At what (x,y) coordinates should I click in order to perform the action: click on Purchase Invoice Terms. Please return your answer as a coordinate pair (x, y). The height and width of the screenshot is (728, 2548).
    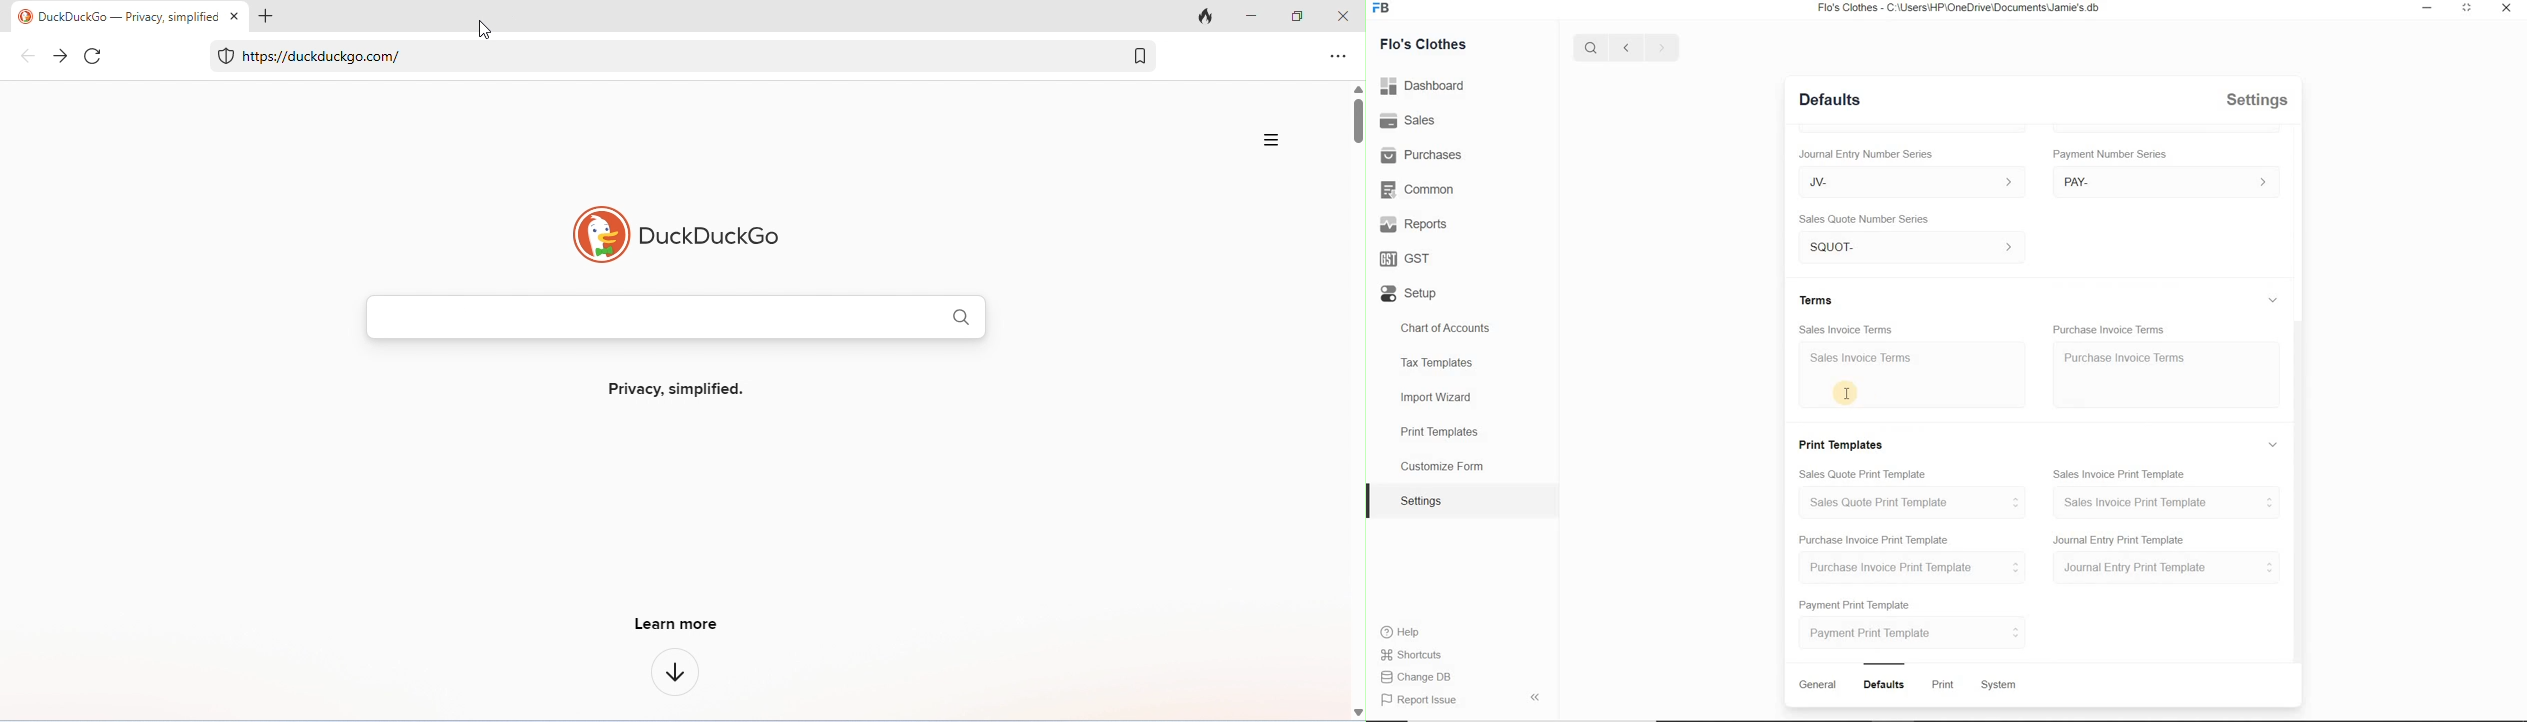
    Looking at the image, I should click on (2109, 328).